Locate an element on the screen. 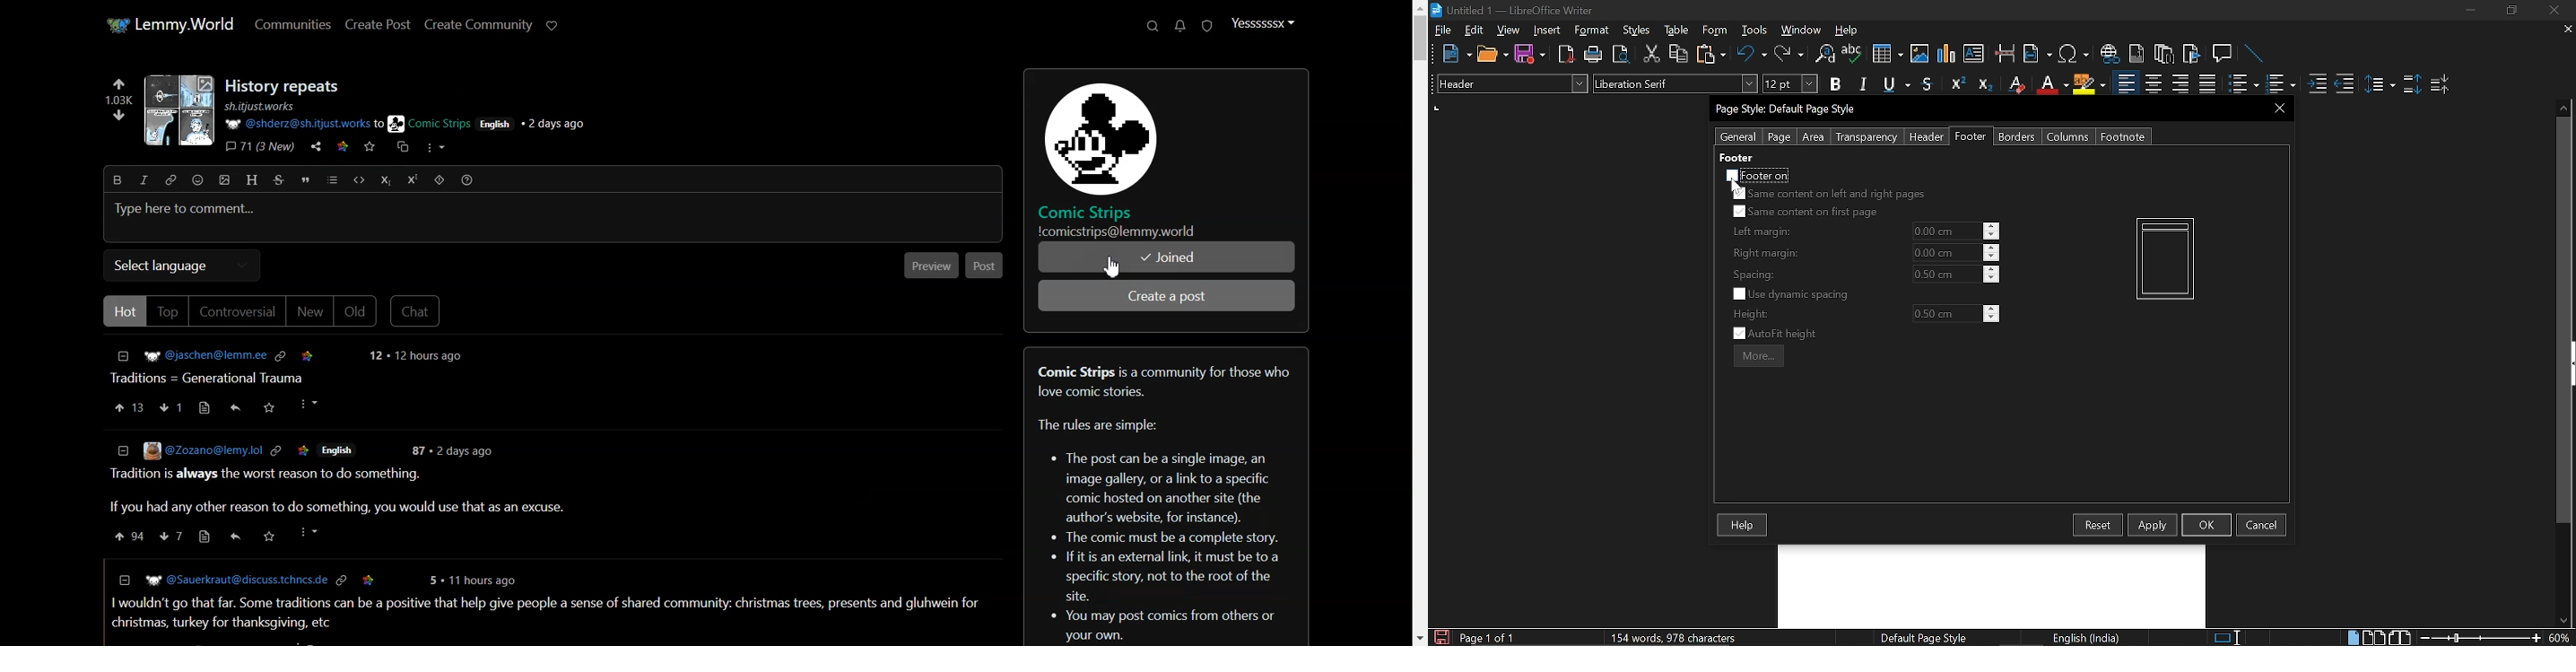 This screenshot has width=2576, height=672. Header is located at coordinates (1923, 137).